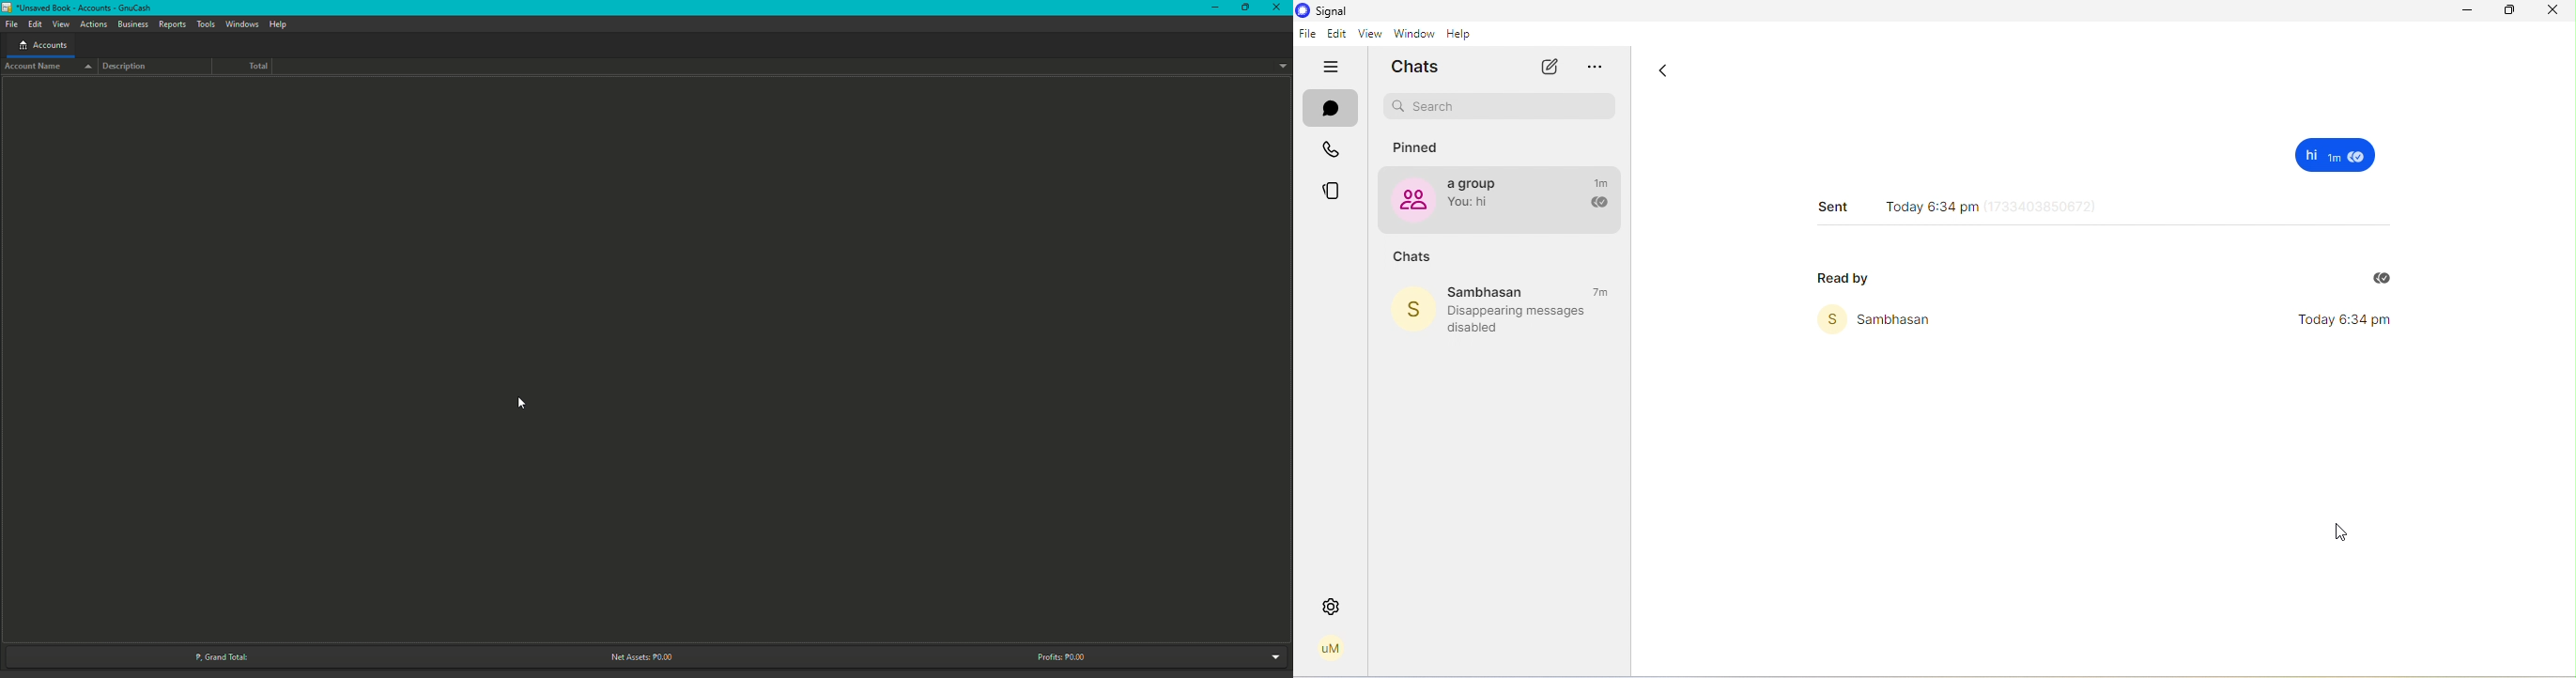 The image size is (2576, 700). What do you see at coordinates (241, 24) in the screenshot?
I see `Windows` at bounding box center [241, 24].